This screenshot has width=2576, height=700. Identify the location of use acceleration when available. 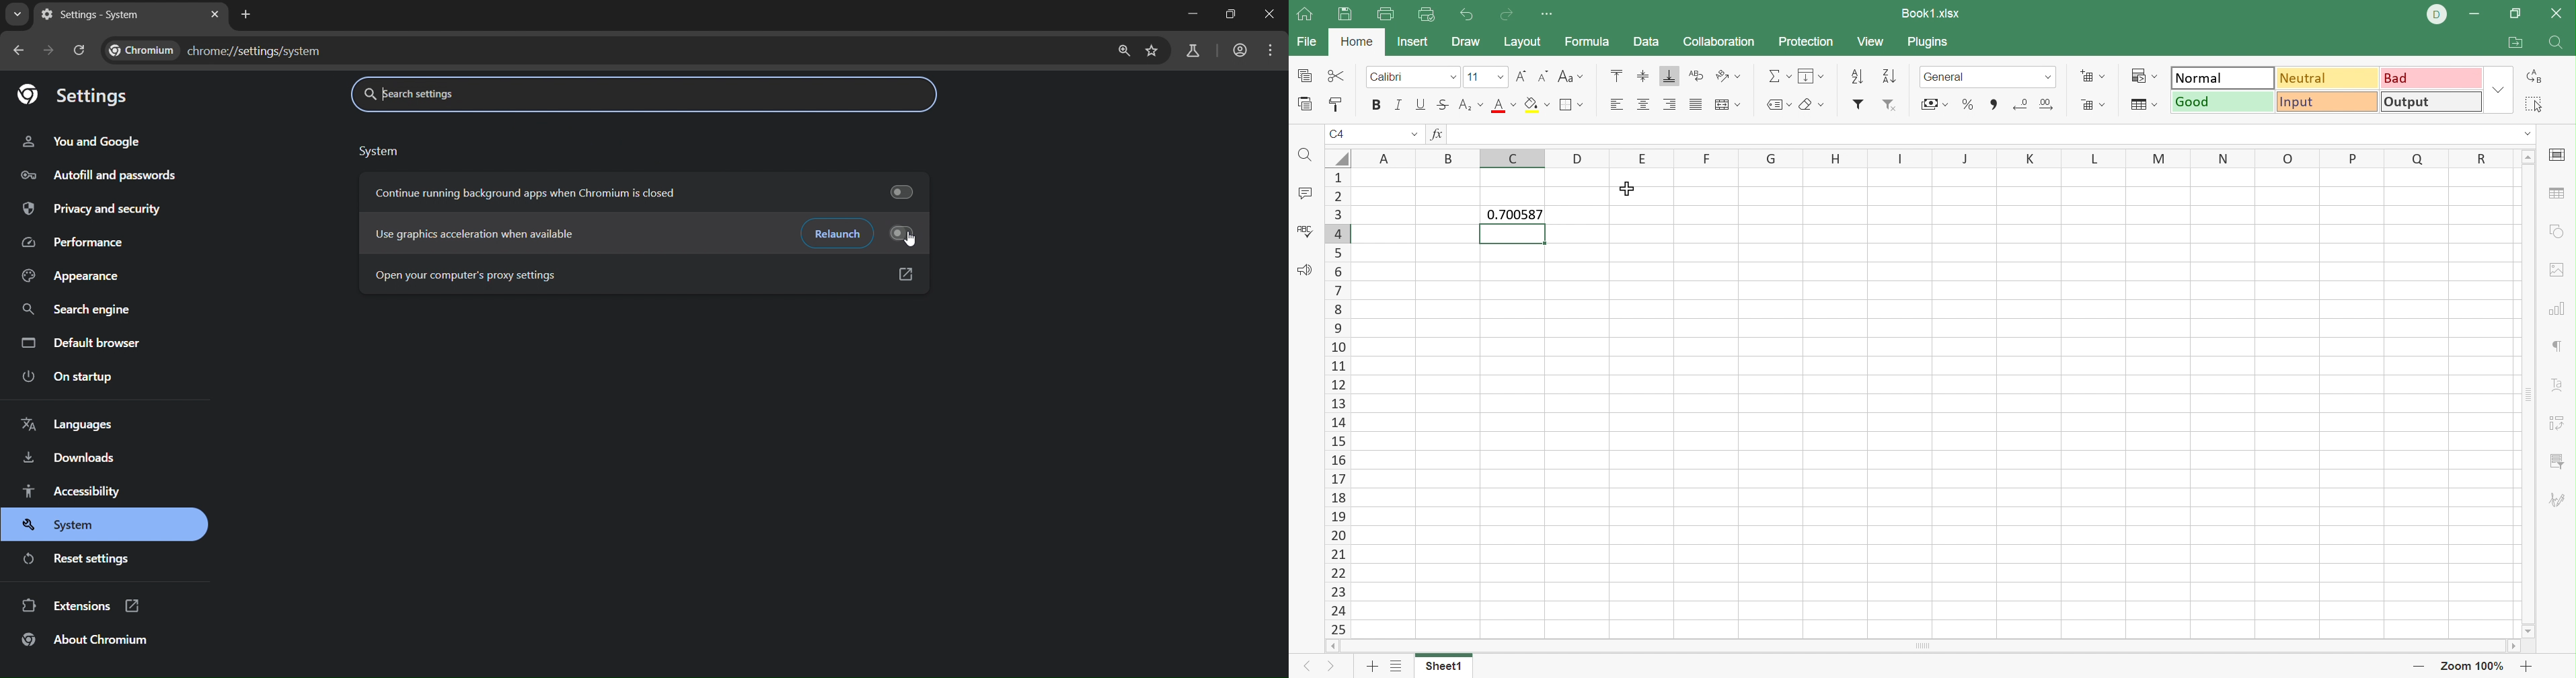
(485, 232).